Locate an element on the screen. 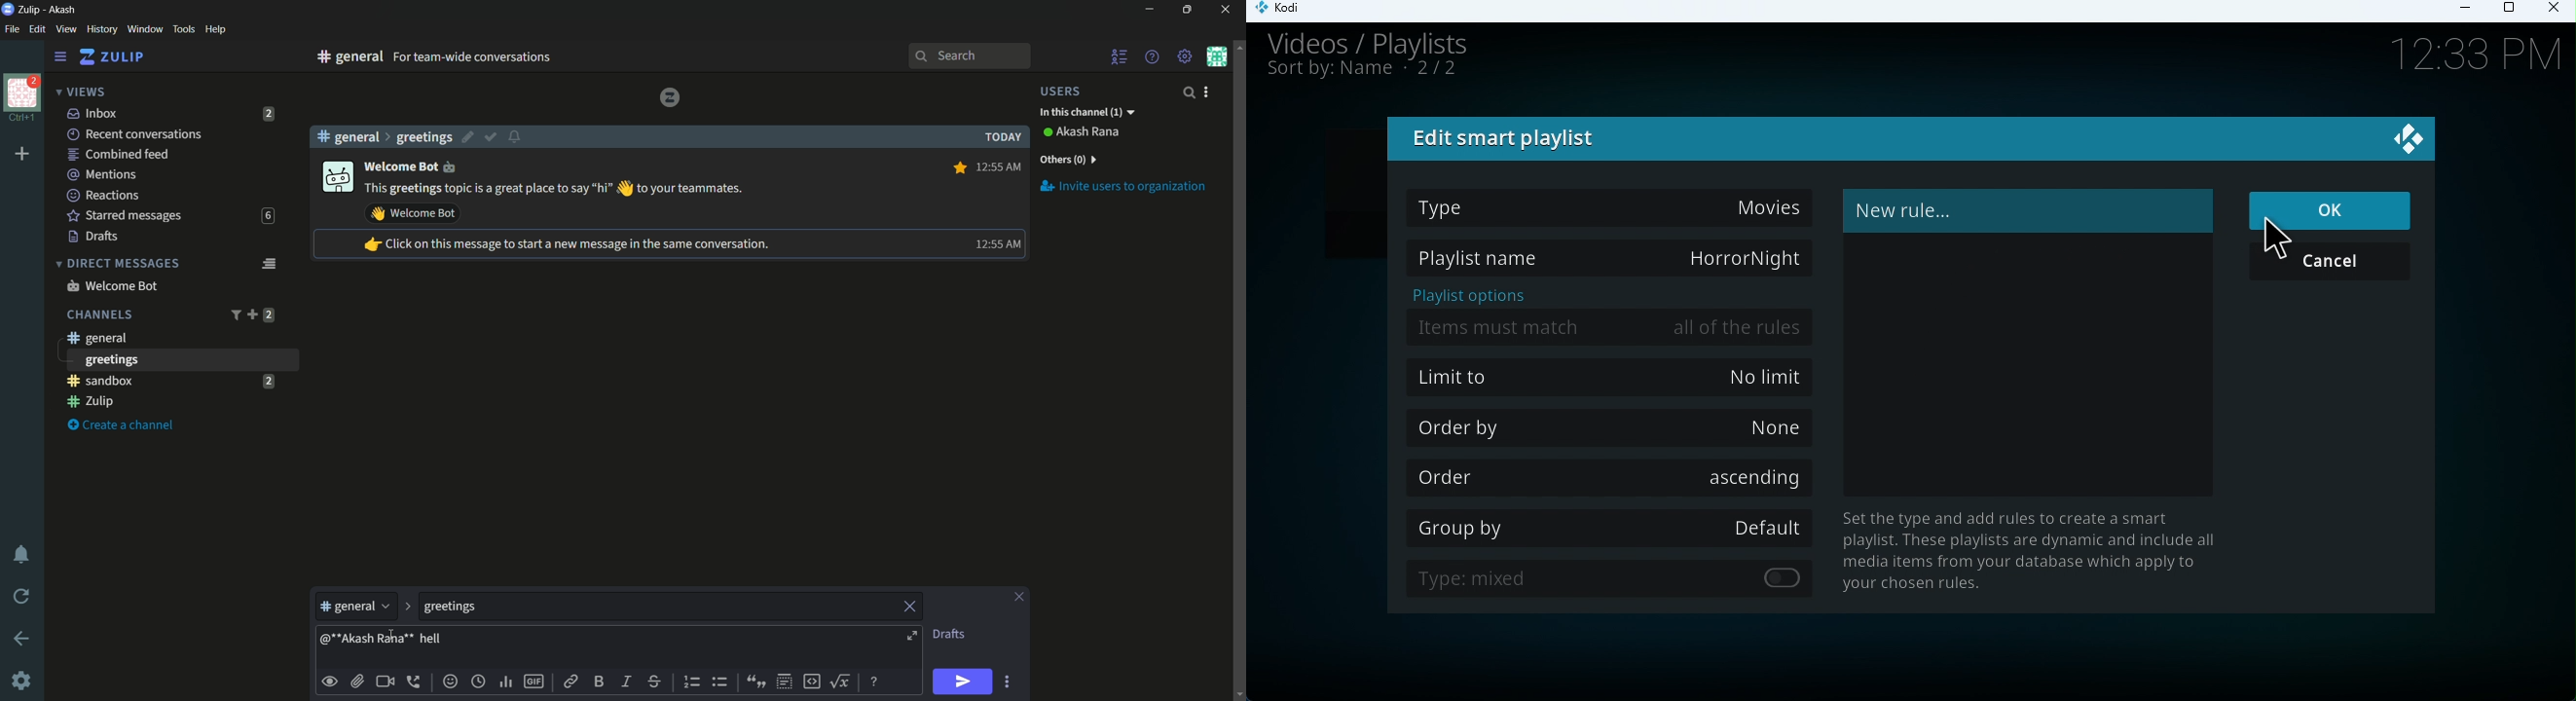 The image size is (2576, 728). file menu is located at coordinates (12, 30).